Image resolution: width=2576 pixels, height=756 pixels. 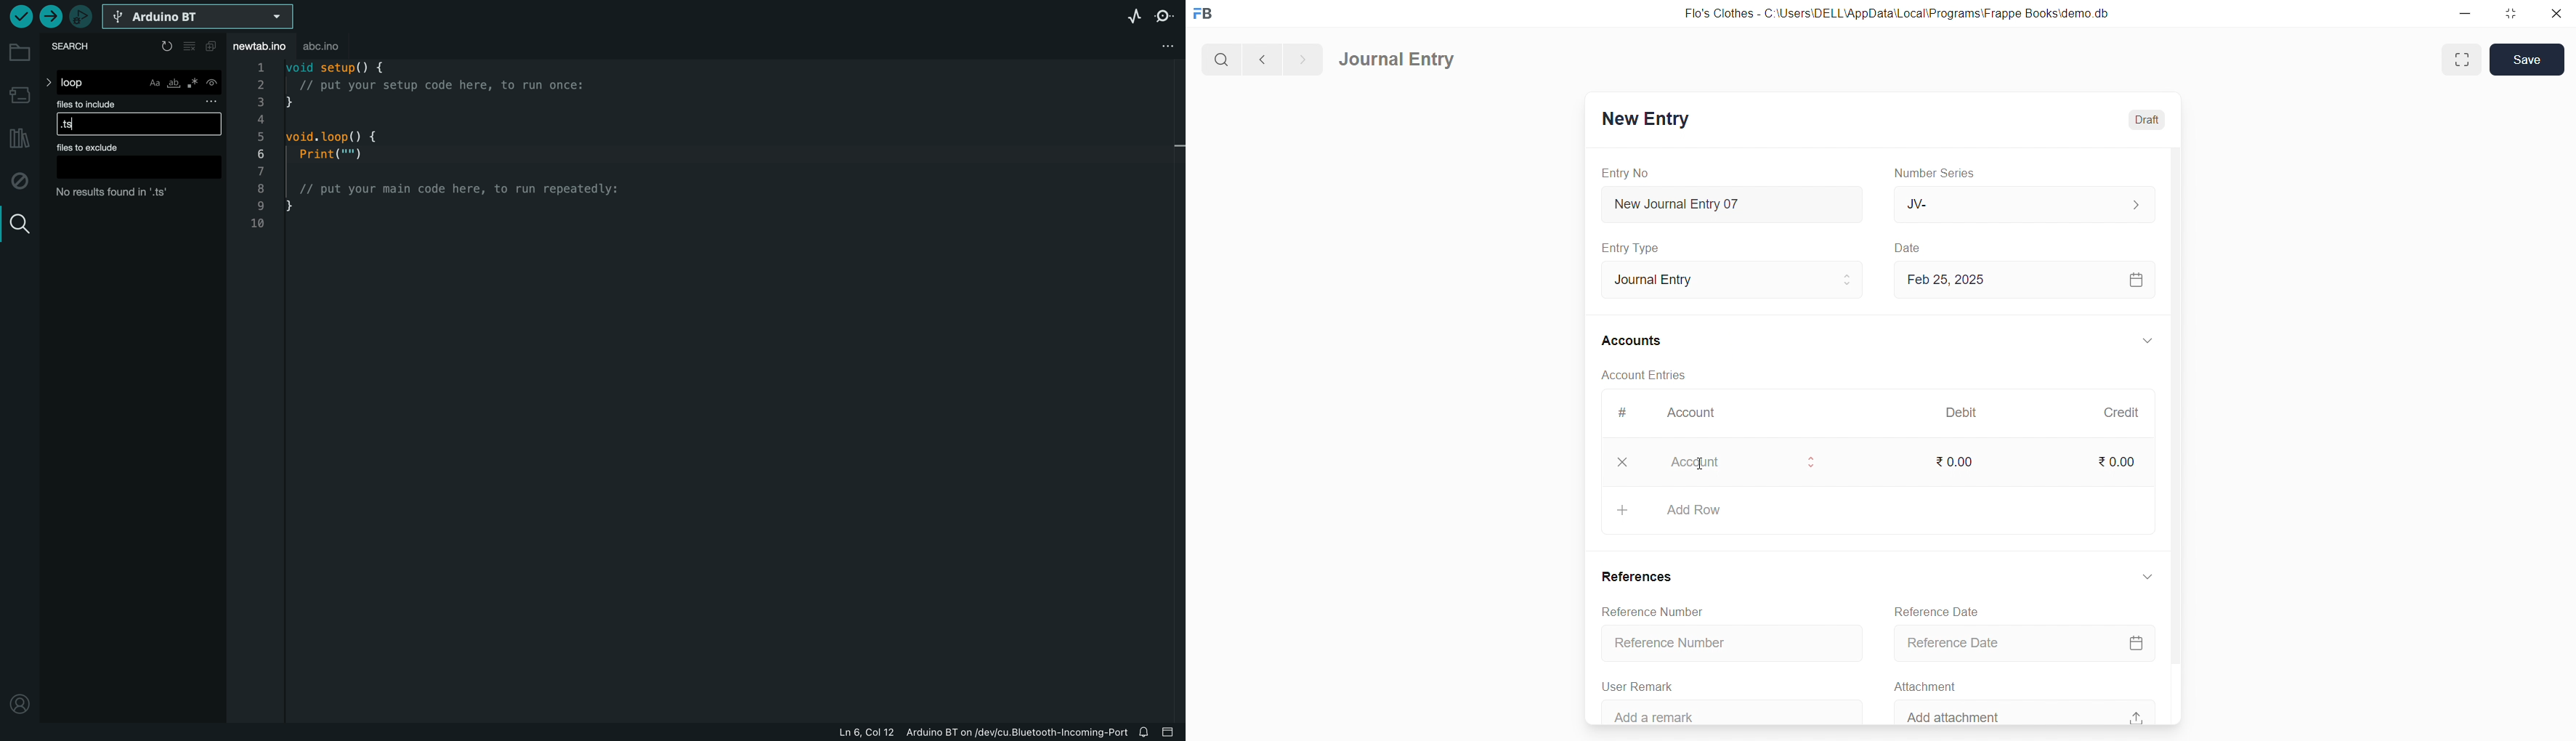 I want to click on verify, so click(x=18, y=17).